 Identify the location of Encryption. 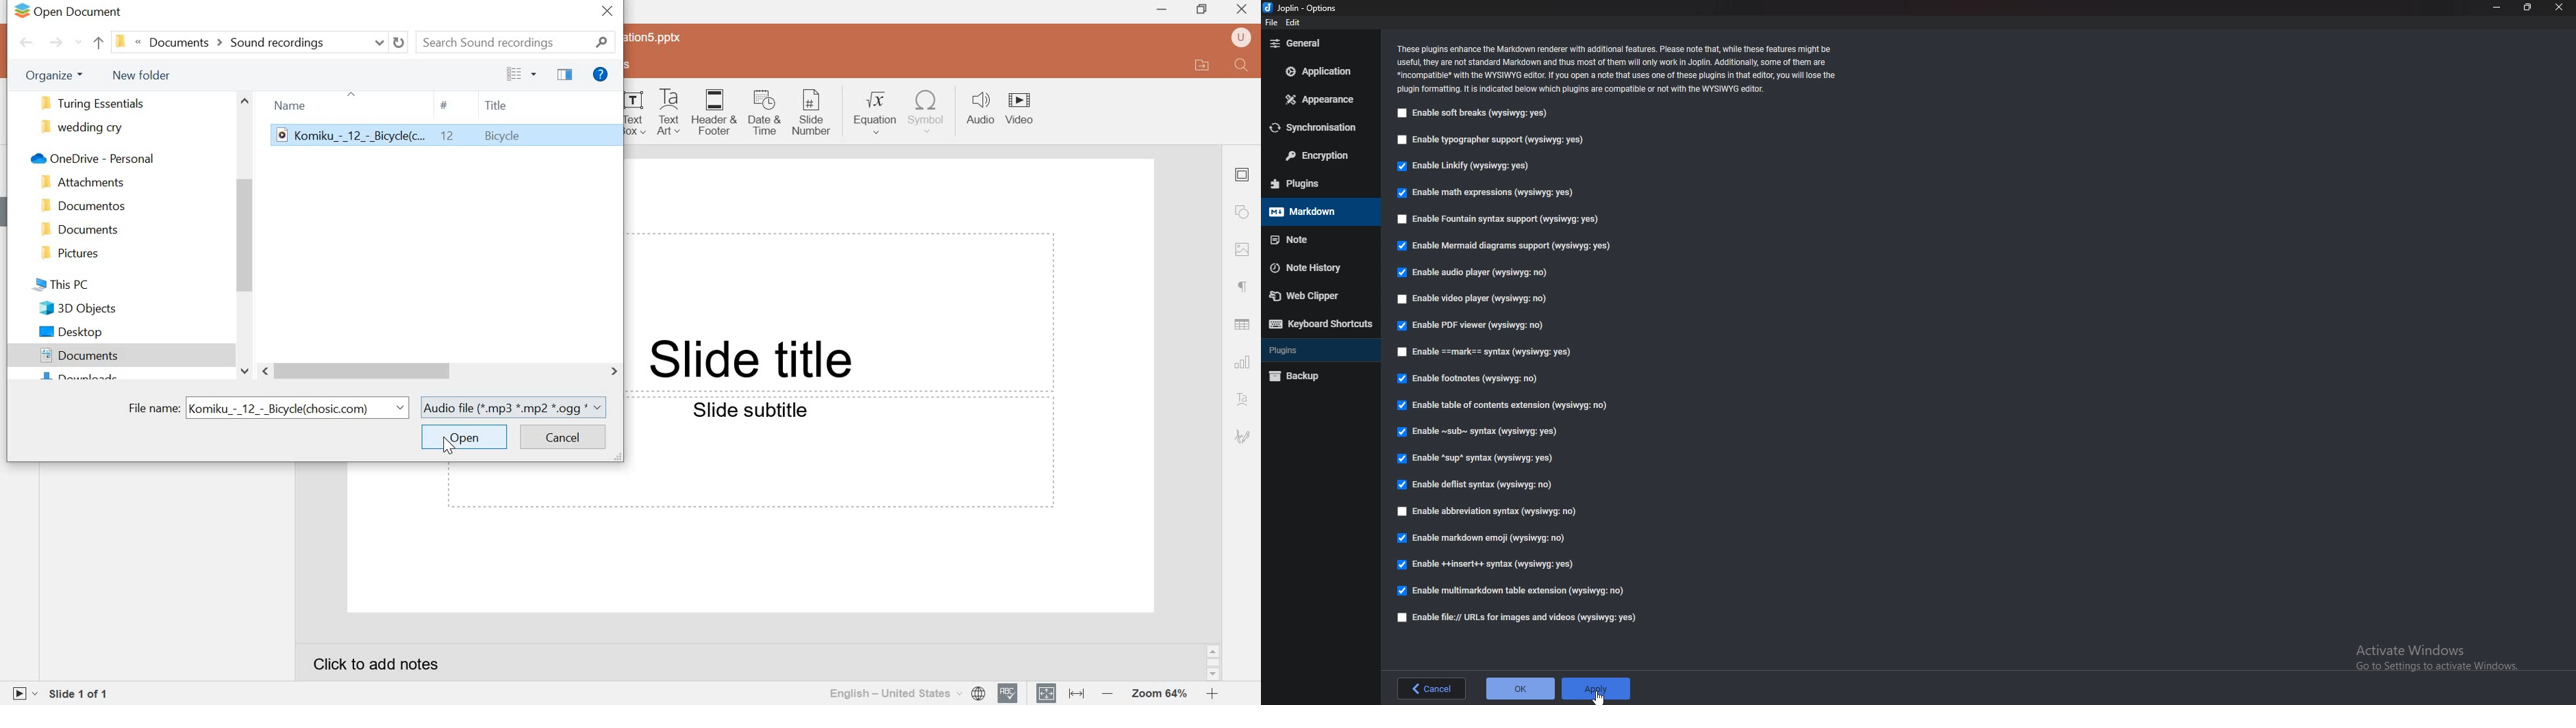
(1321, 155).